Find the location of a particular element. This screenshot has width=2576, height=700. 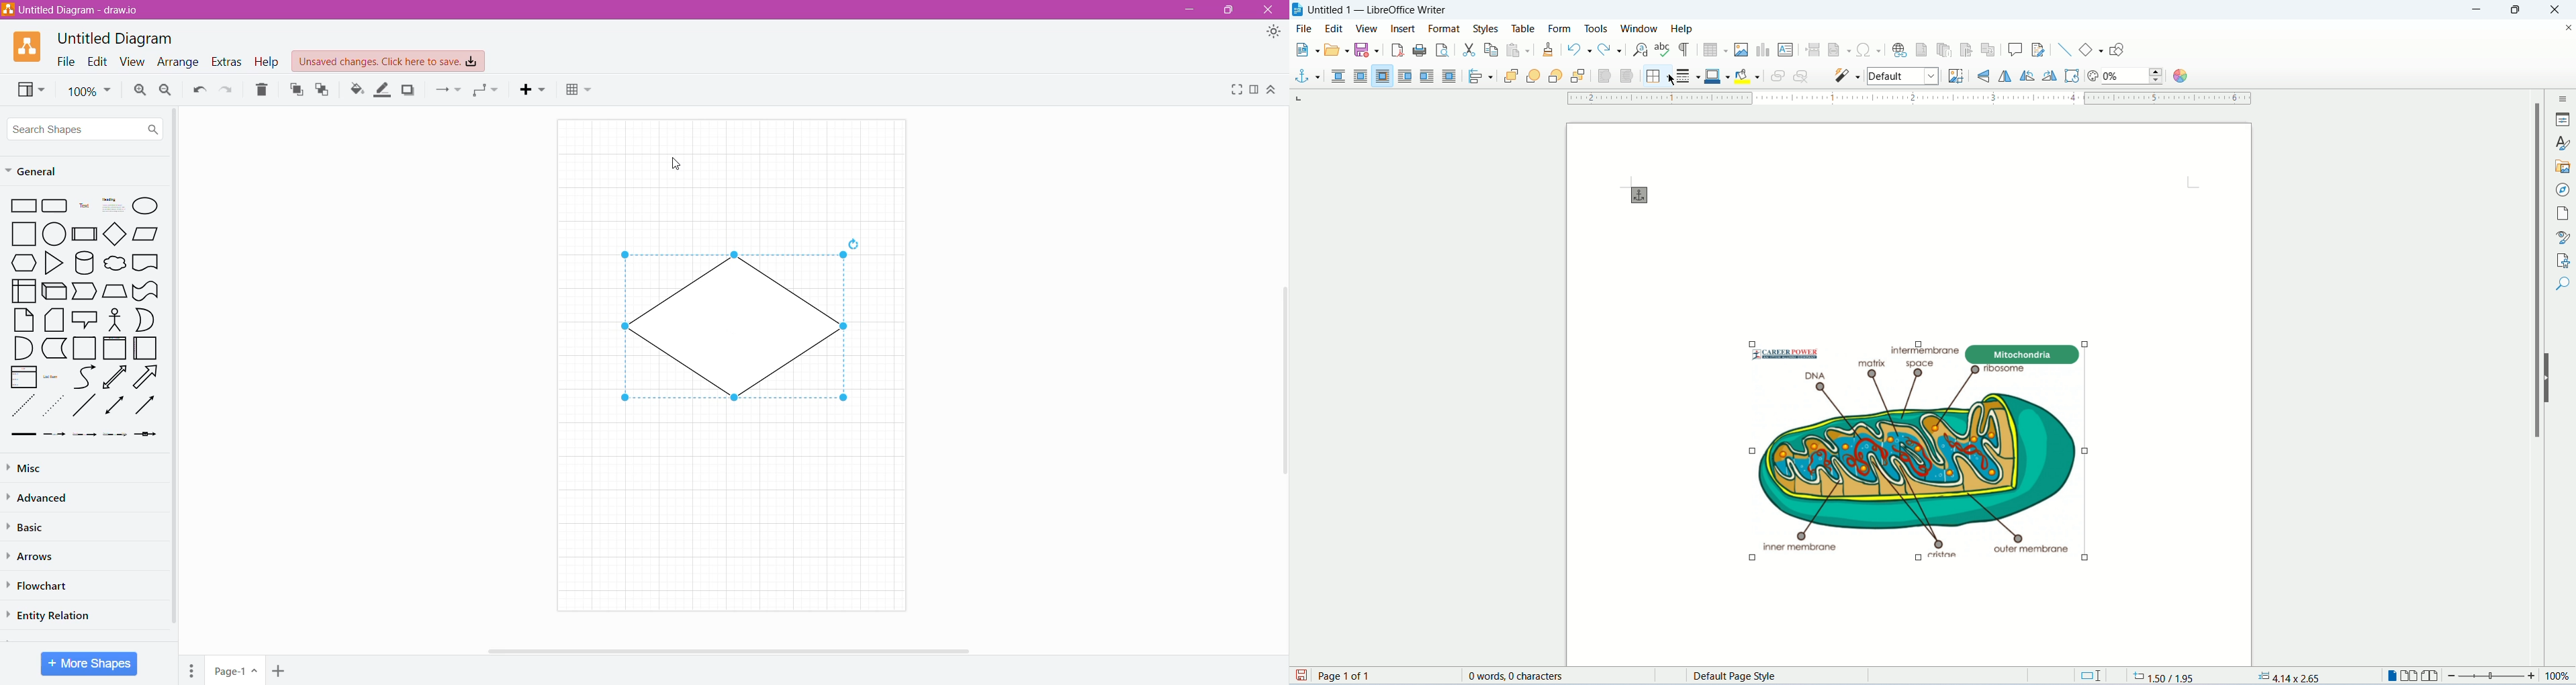

Process is located at coordinates (85, 233).